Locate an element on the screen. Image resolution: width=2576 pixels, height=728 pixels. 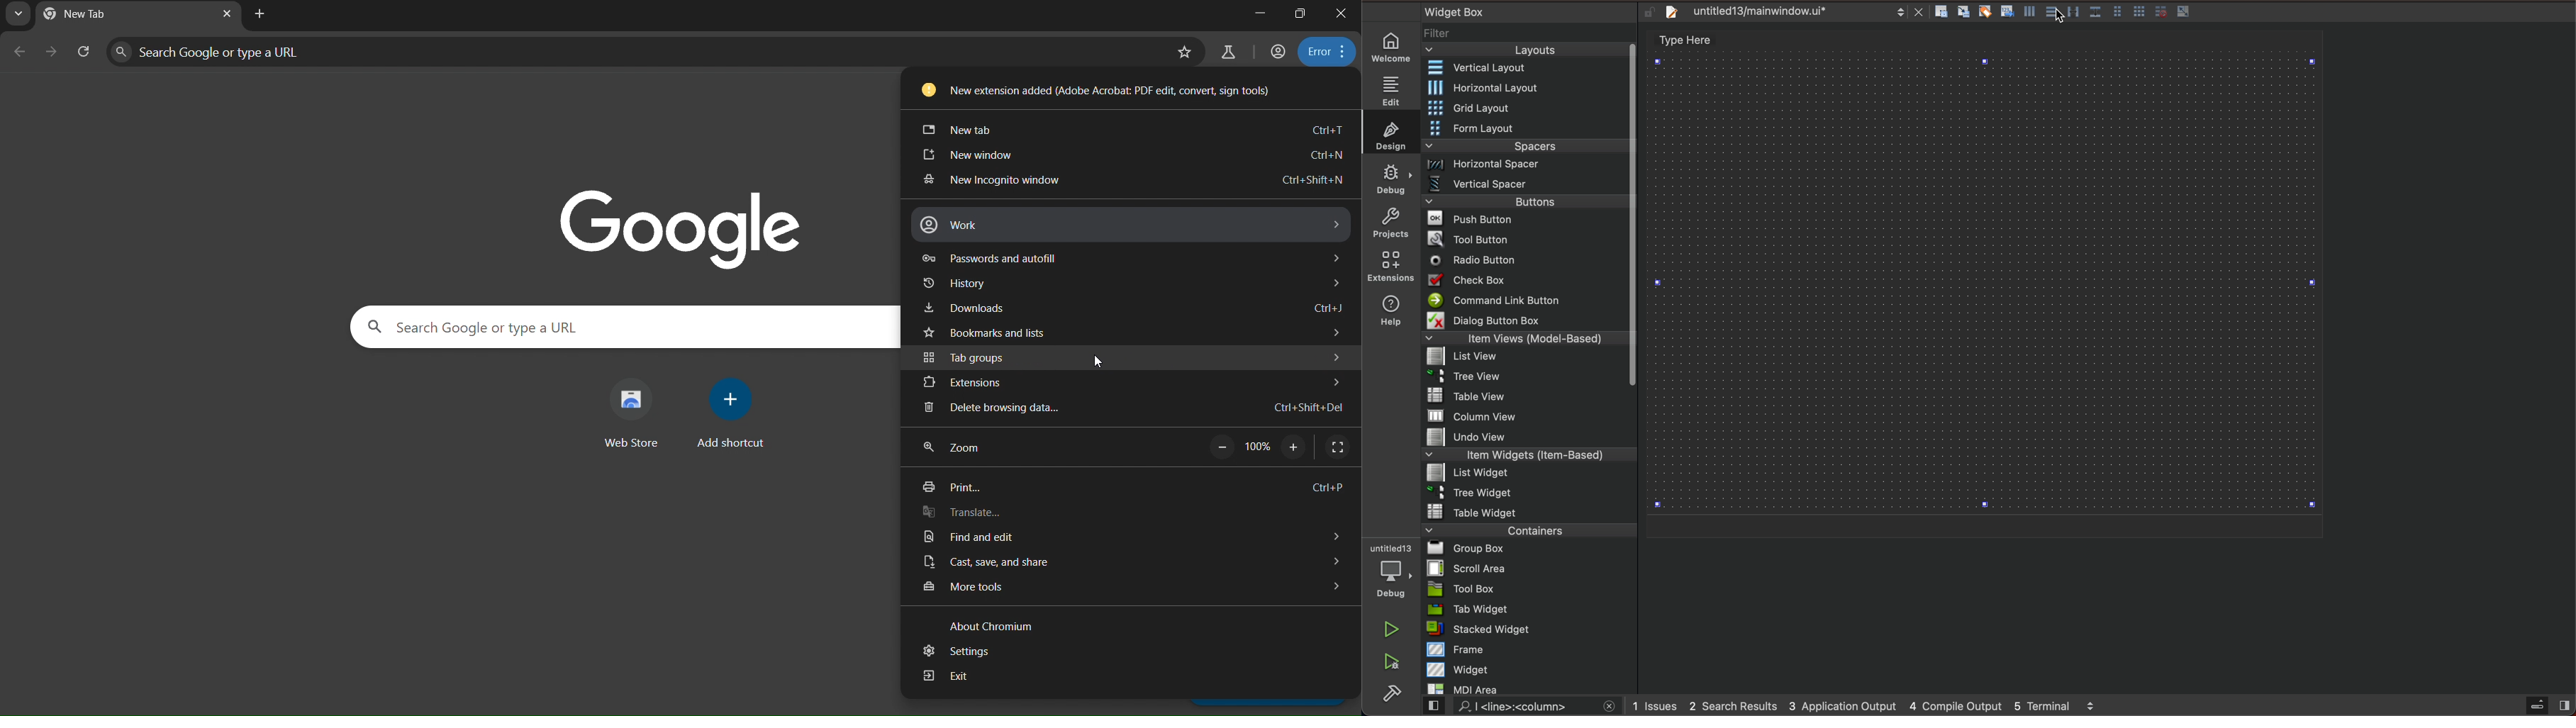
more tools is located at coordinates (1128, 588).